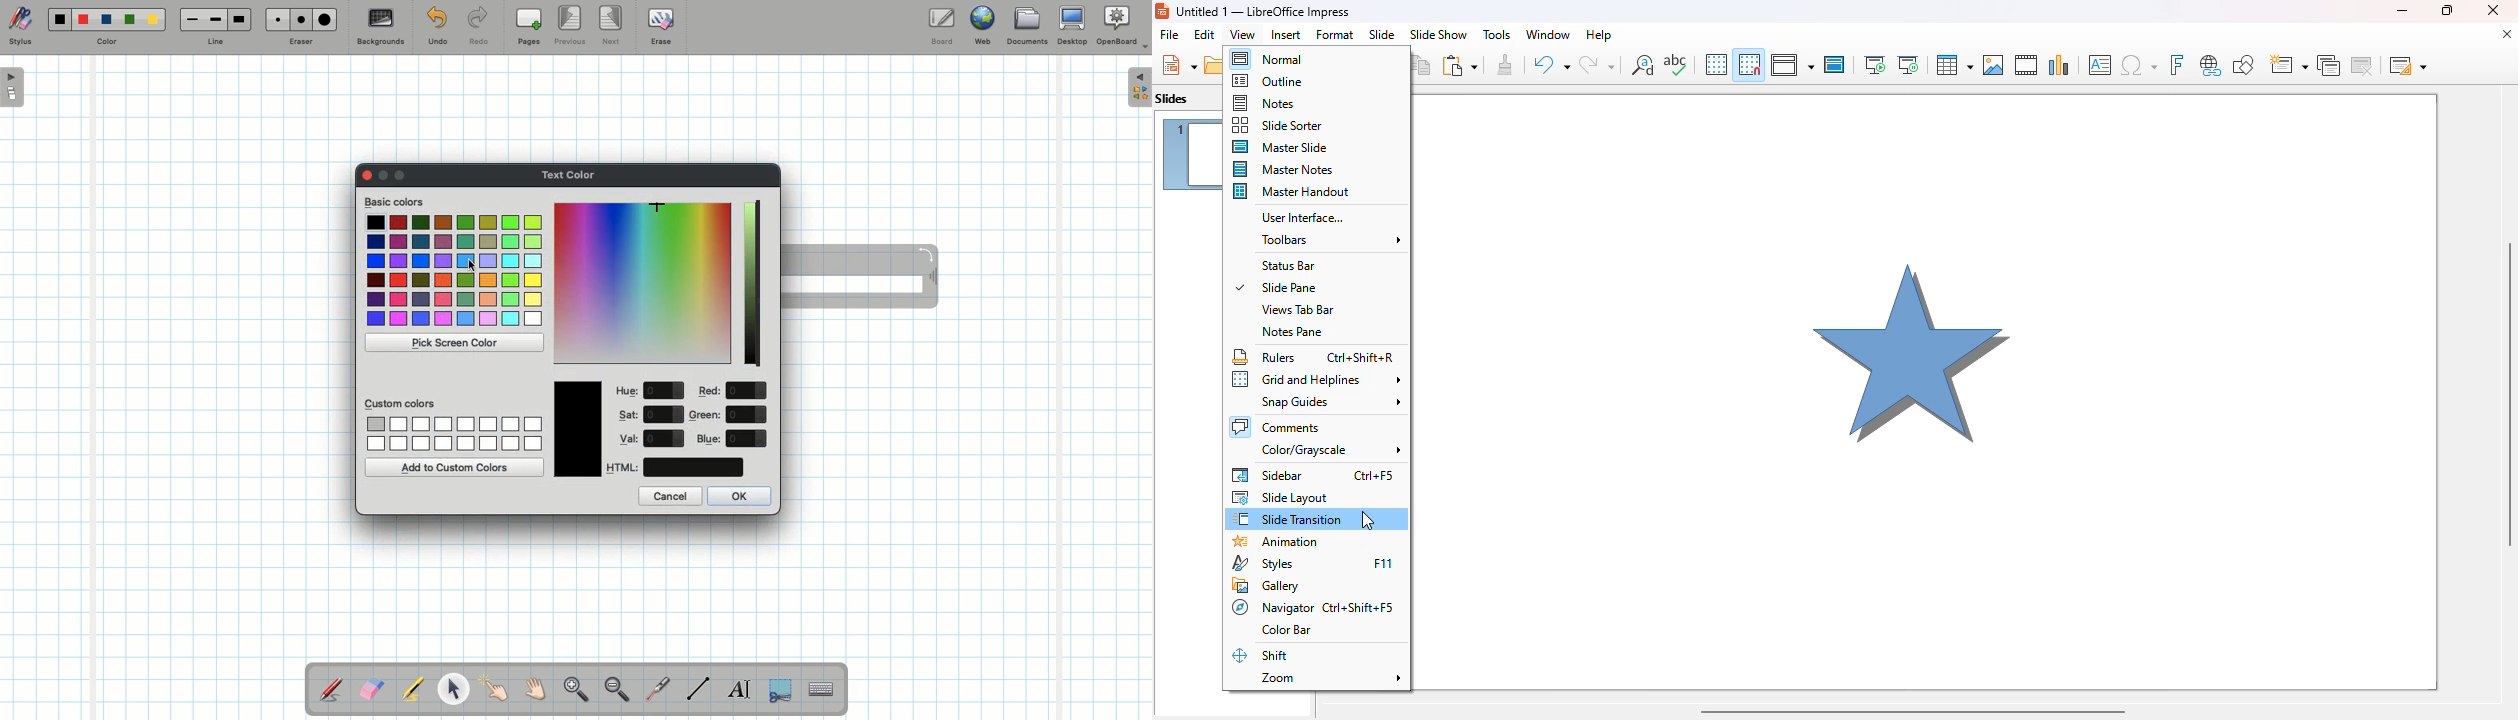 This screenshot has width=2520, height=728. What do you see at coordinates (1074, 26) in the screenshot?
I see `Desktop` at bounding box center [1074, 26].